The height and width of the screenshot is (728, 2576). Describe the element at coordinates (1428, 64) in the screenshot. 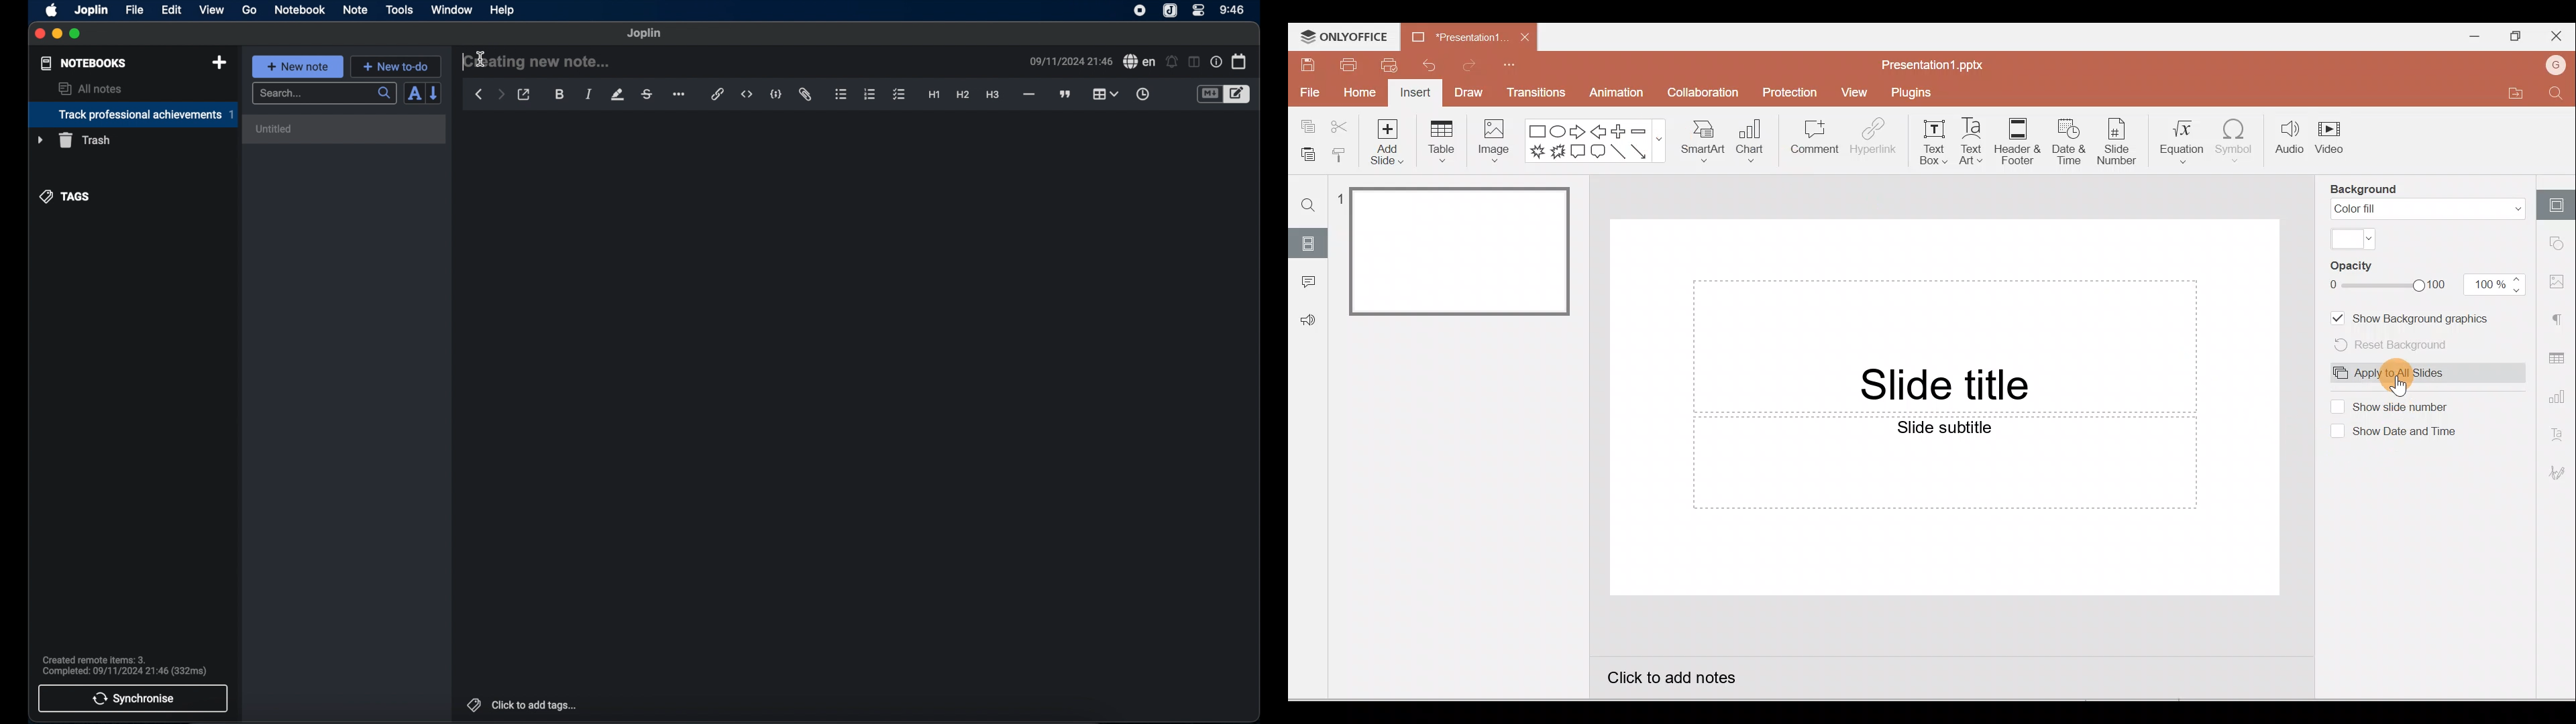

I see `Undo` at that location.